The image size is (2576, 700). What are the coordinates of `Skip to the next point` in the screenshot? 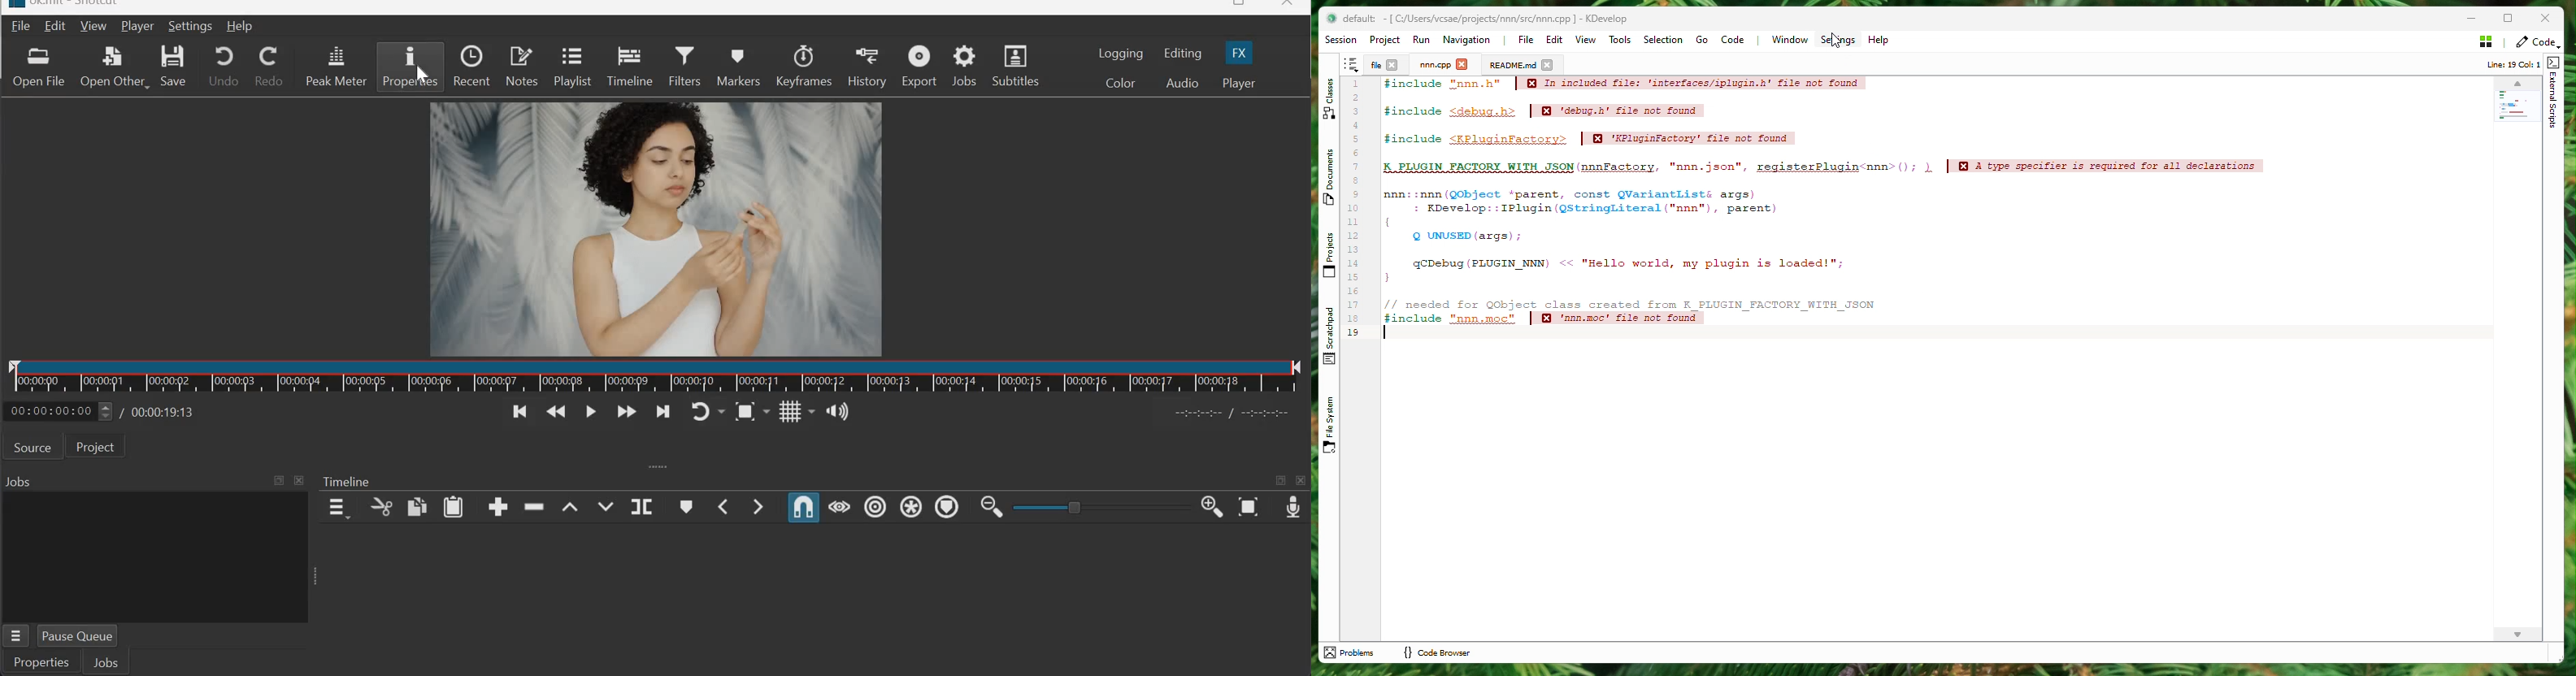 It's located at (664, 412).